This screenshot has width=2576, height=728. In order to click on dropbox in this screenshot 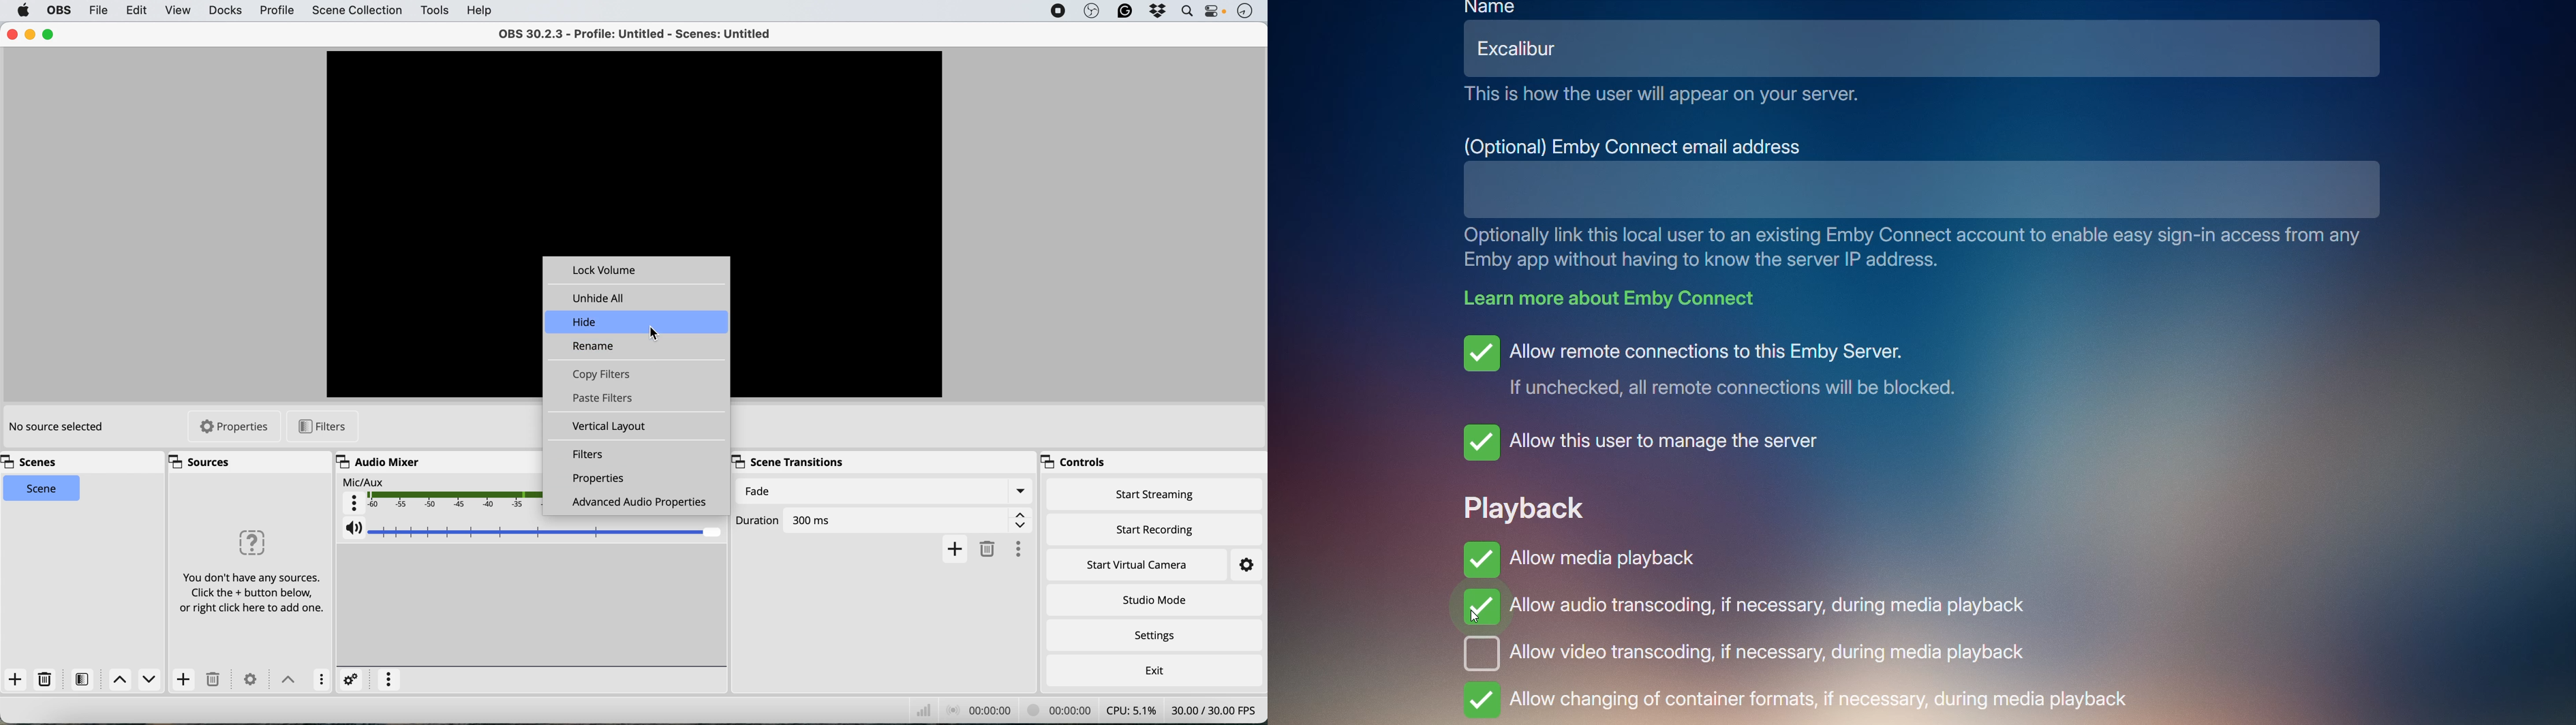, I will do `click(1158, 12)`.